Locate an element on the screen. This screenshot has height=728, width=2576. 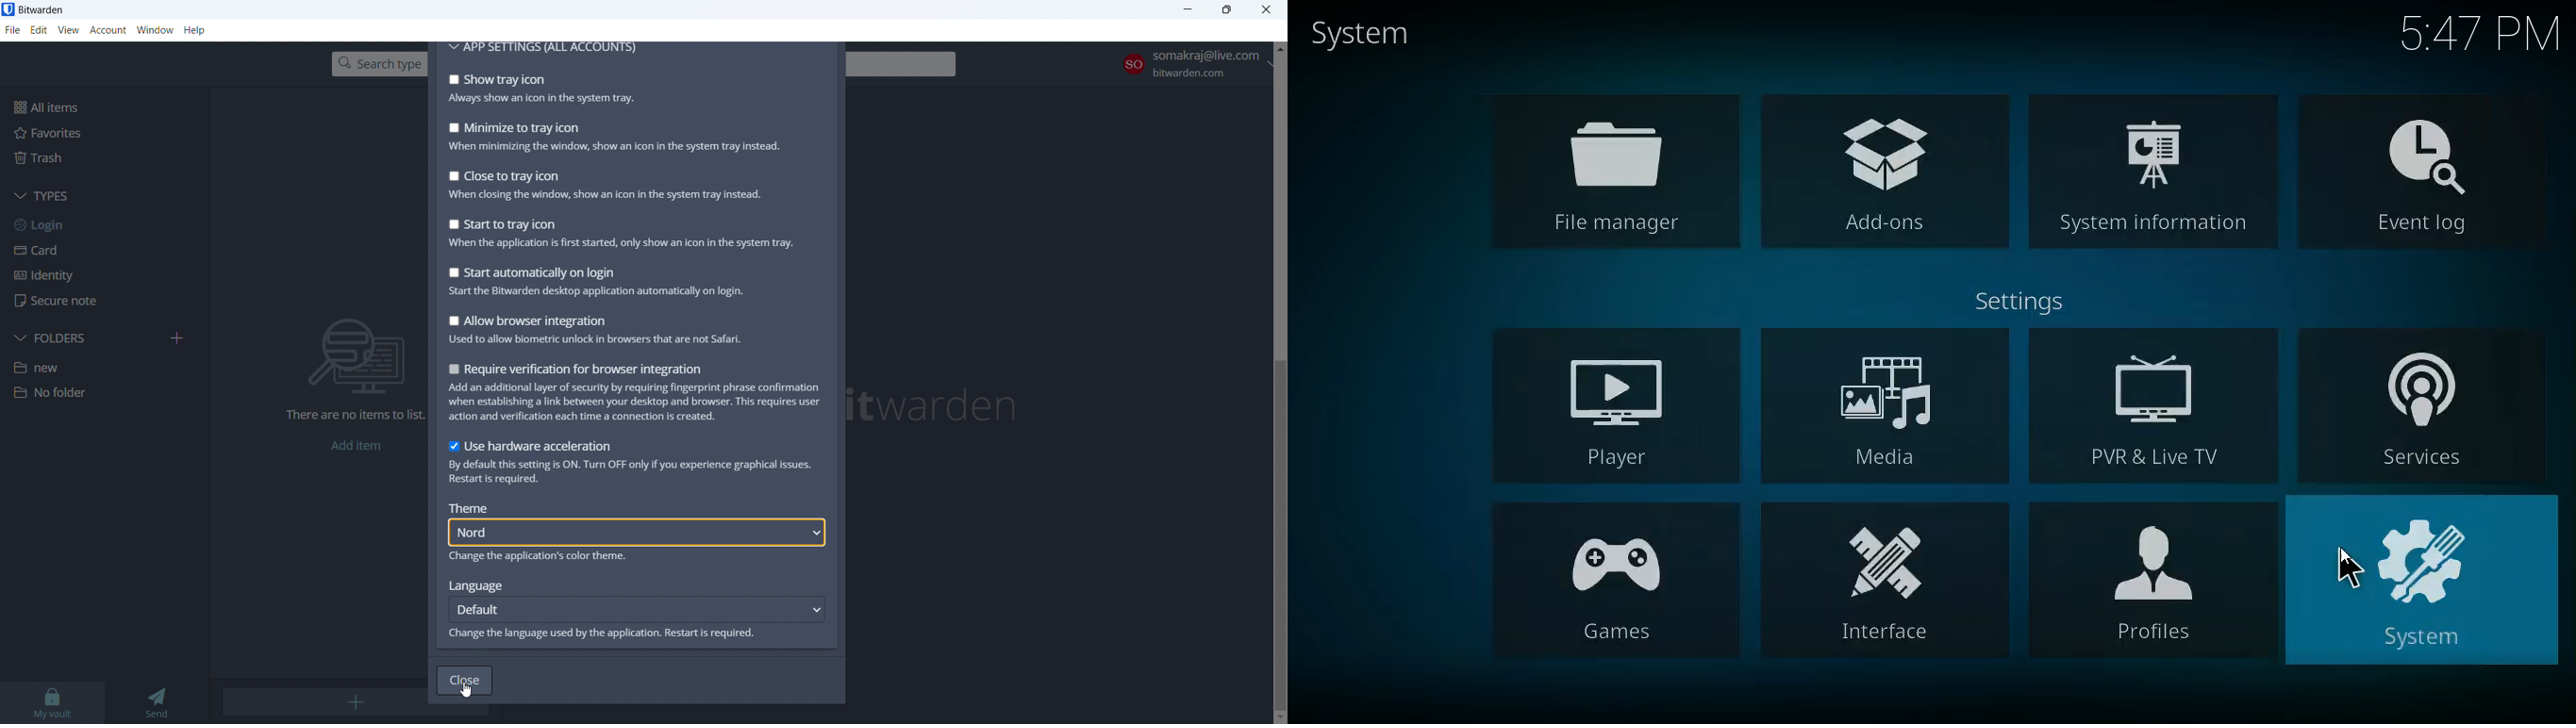
use hardware acceleration is located at coordinates (634, 462).